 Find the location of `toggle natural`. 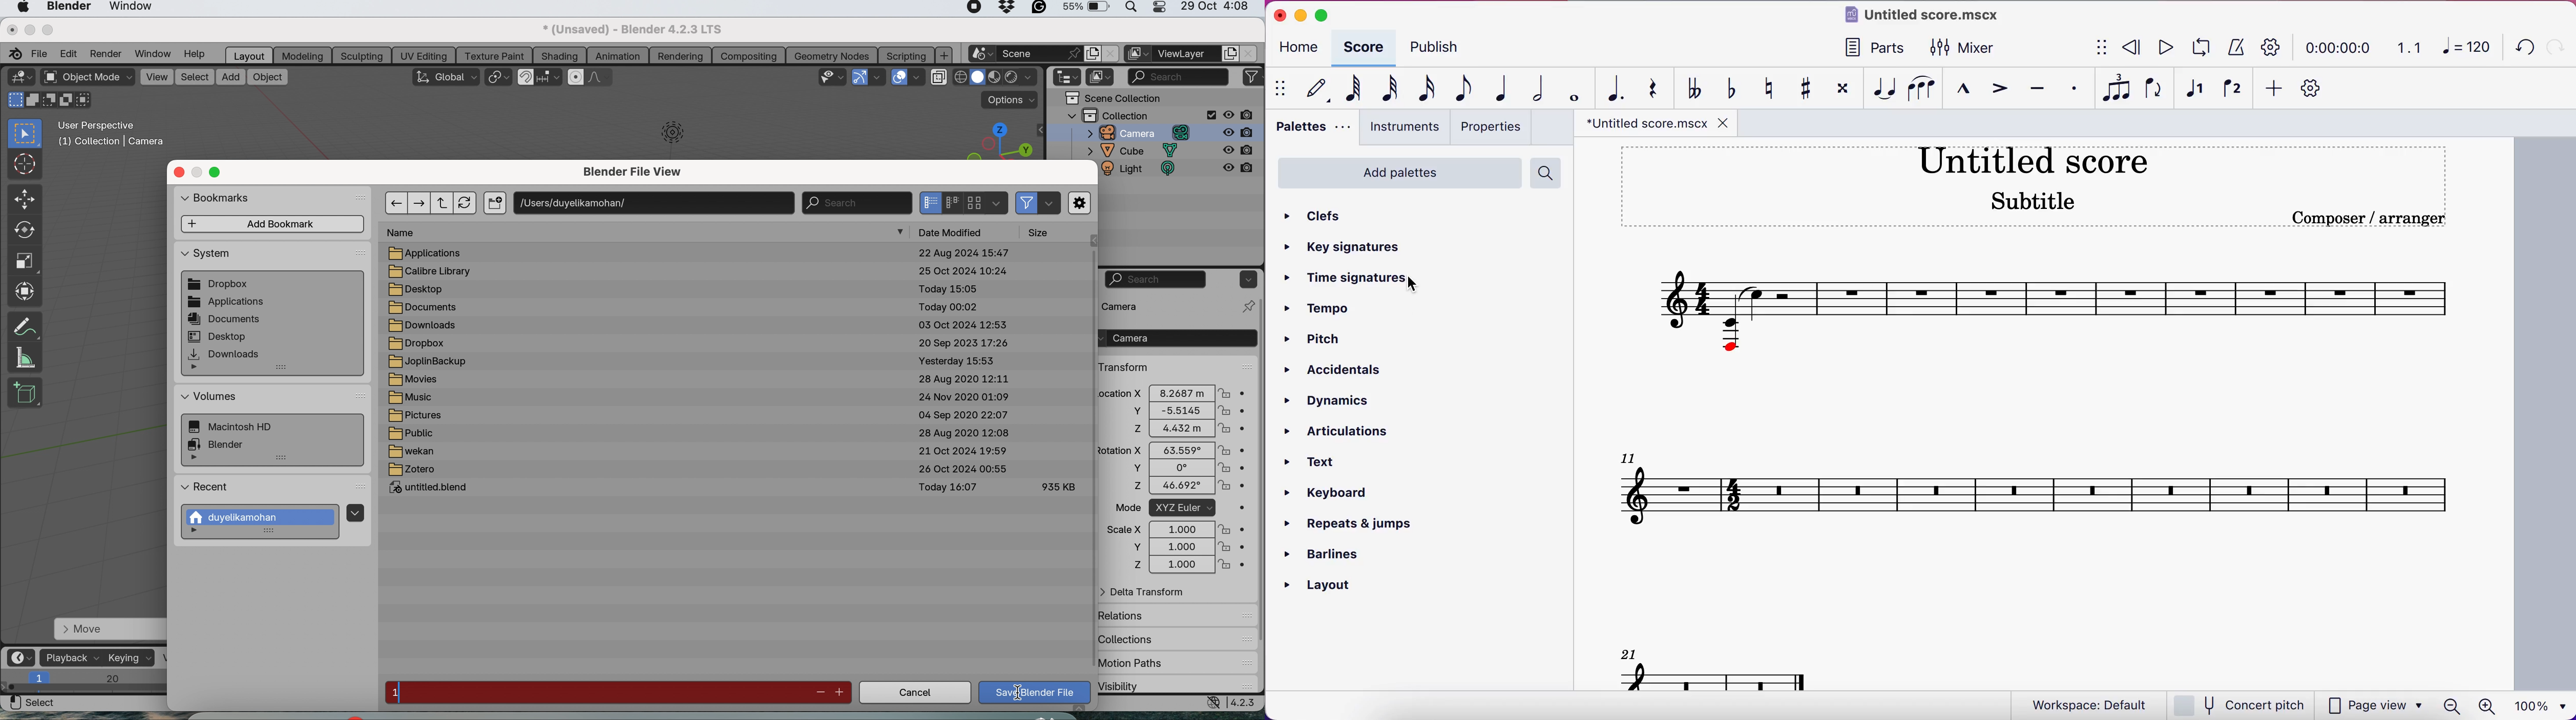

toggle natural is located at coordinates (1765, 87).